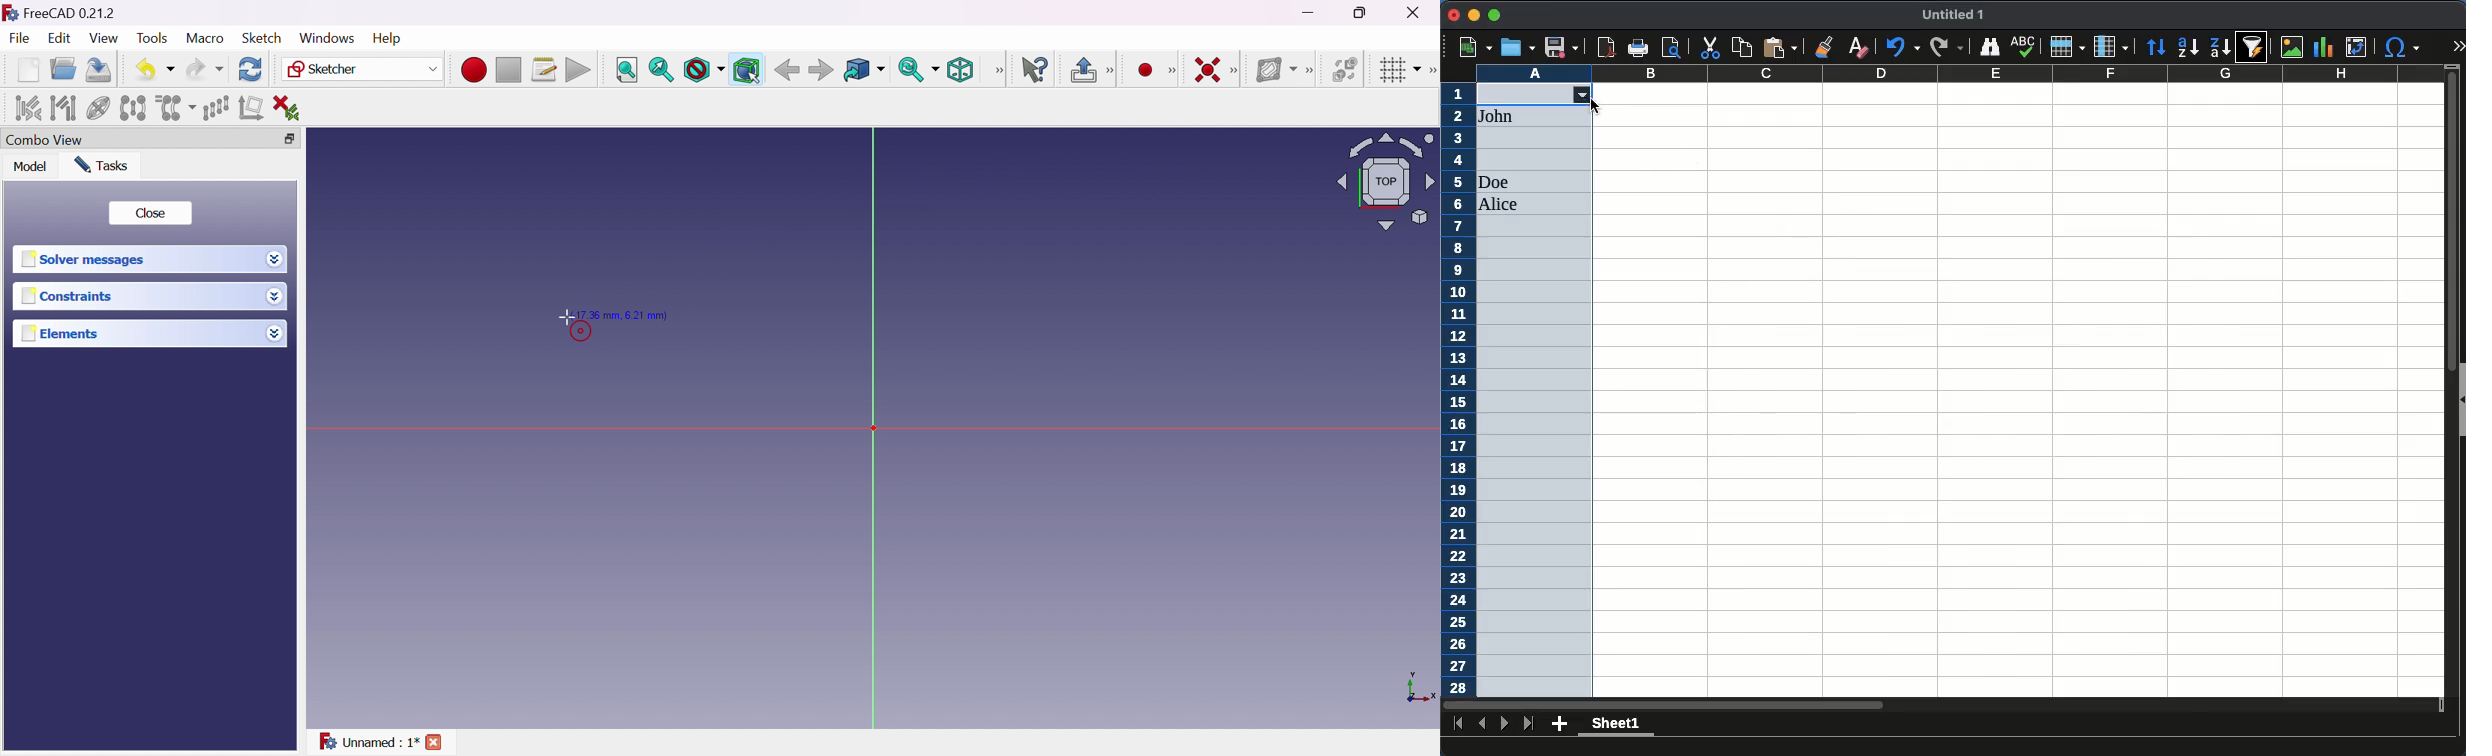 Image resolution: width=2492 pixels, height=756 pixels. Describe the element at coordinates (1346, 69) in the screenshot. I see `Switch virtual space` at that location.